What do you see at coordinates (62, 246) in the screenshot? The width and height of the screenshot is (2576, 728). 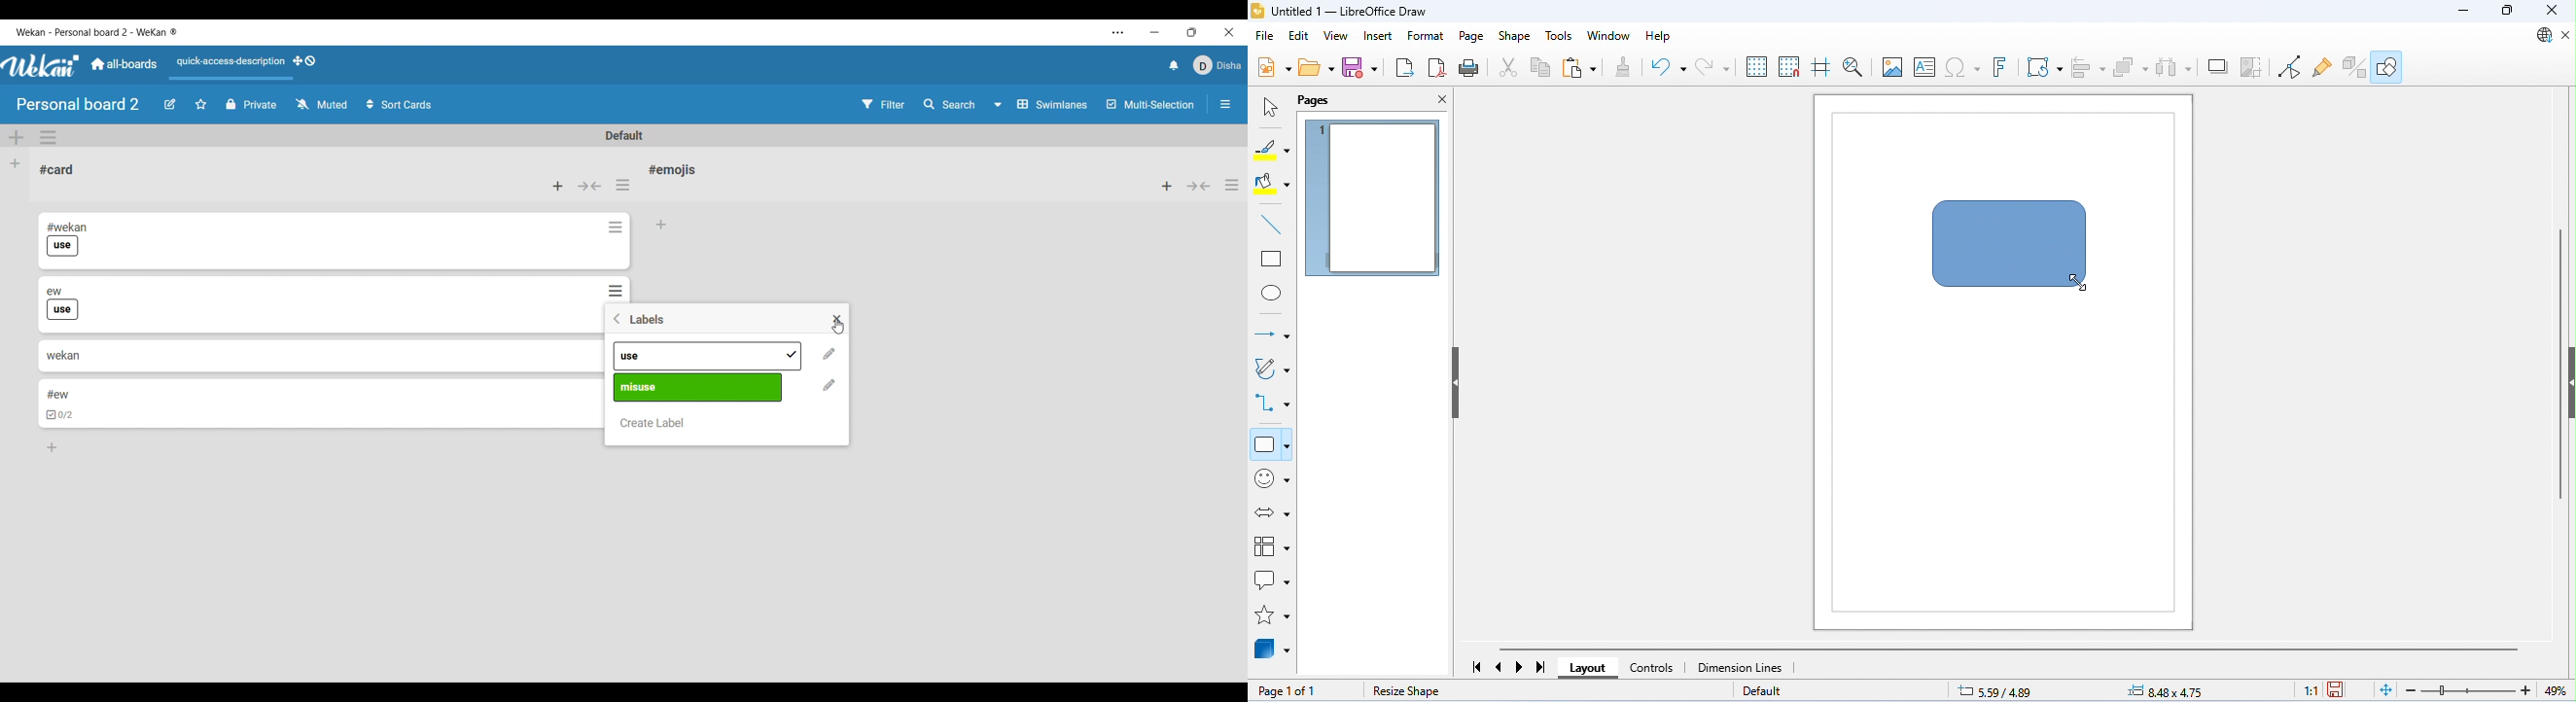 I see `use` at bounding box center [62, 246].